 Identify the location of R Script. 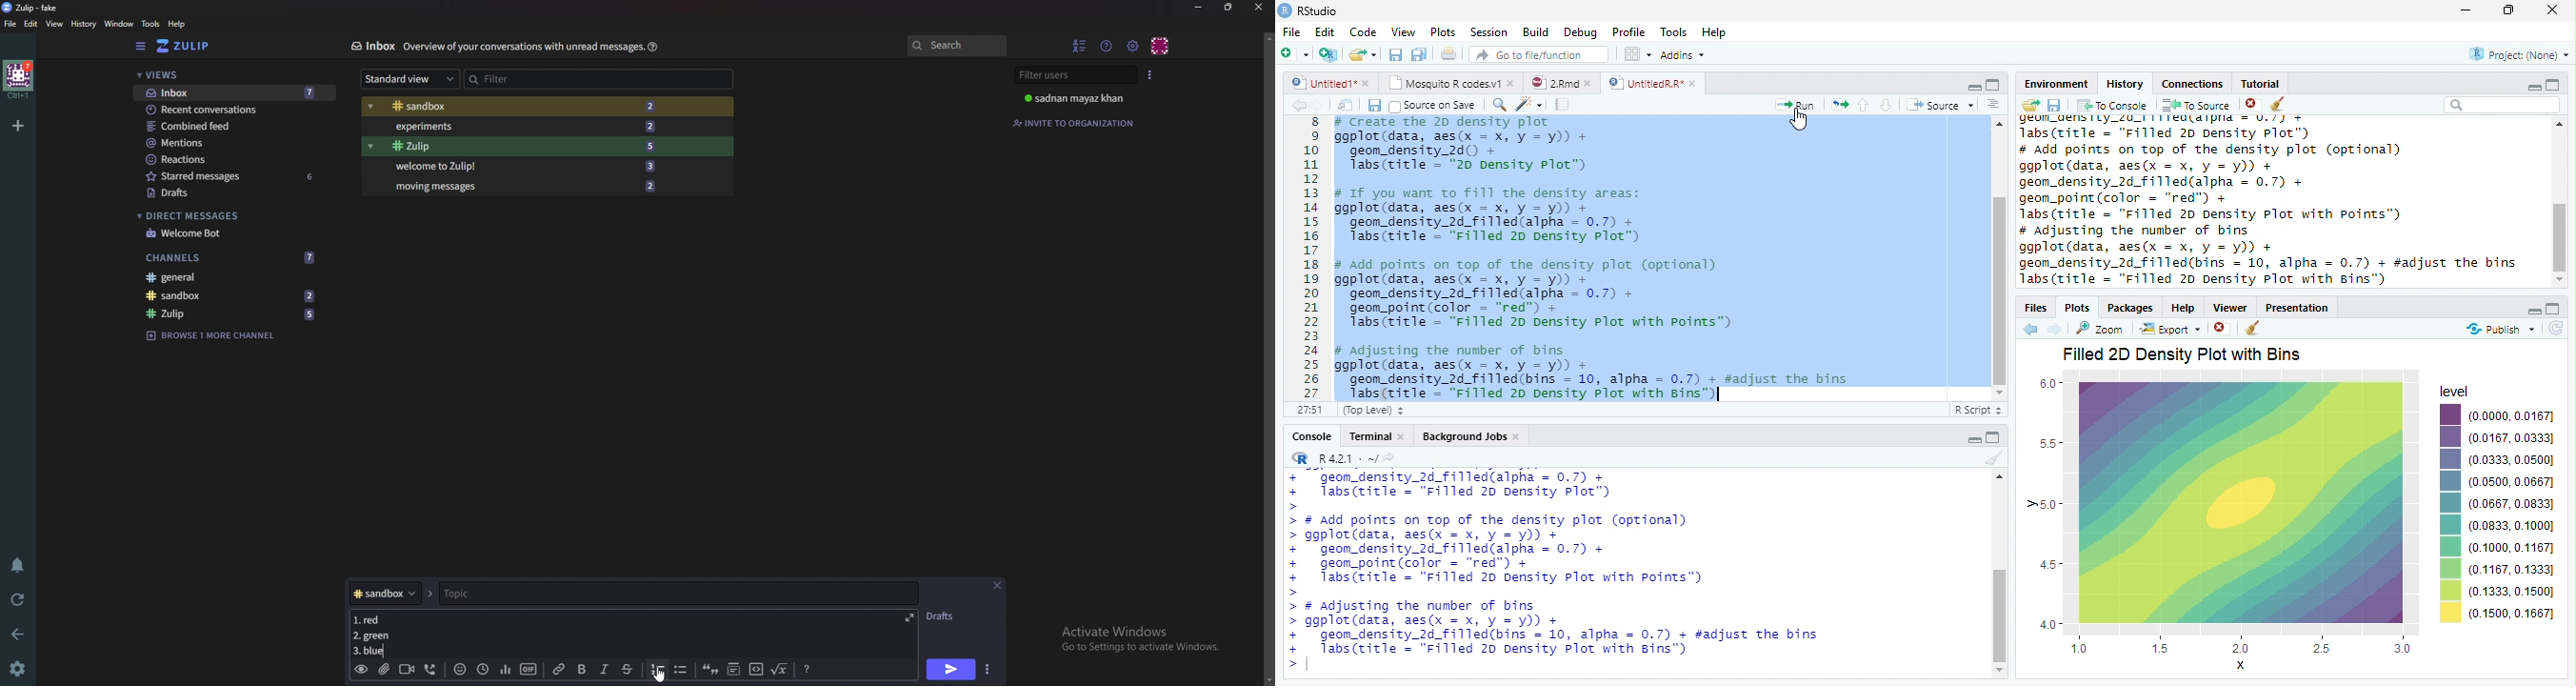
(1979, 411).